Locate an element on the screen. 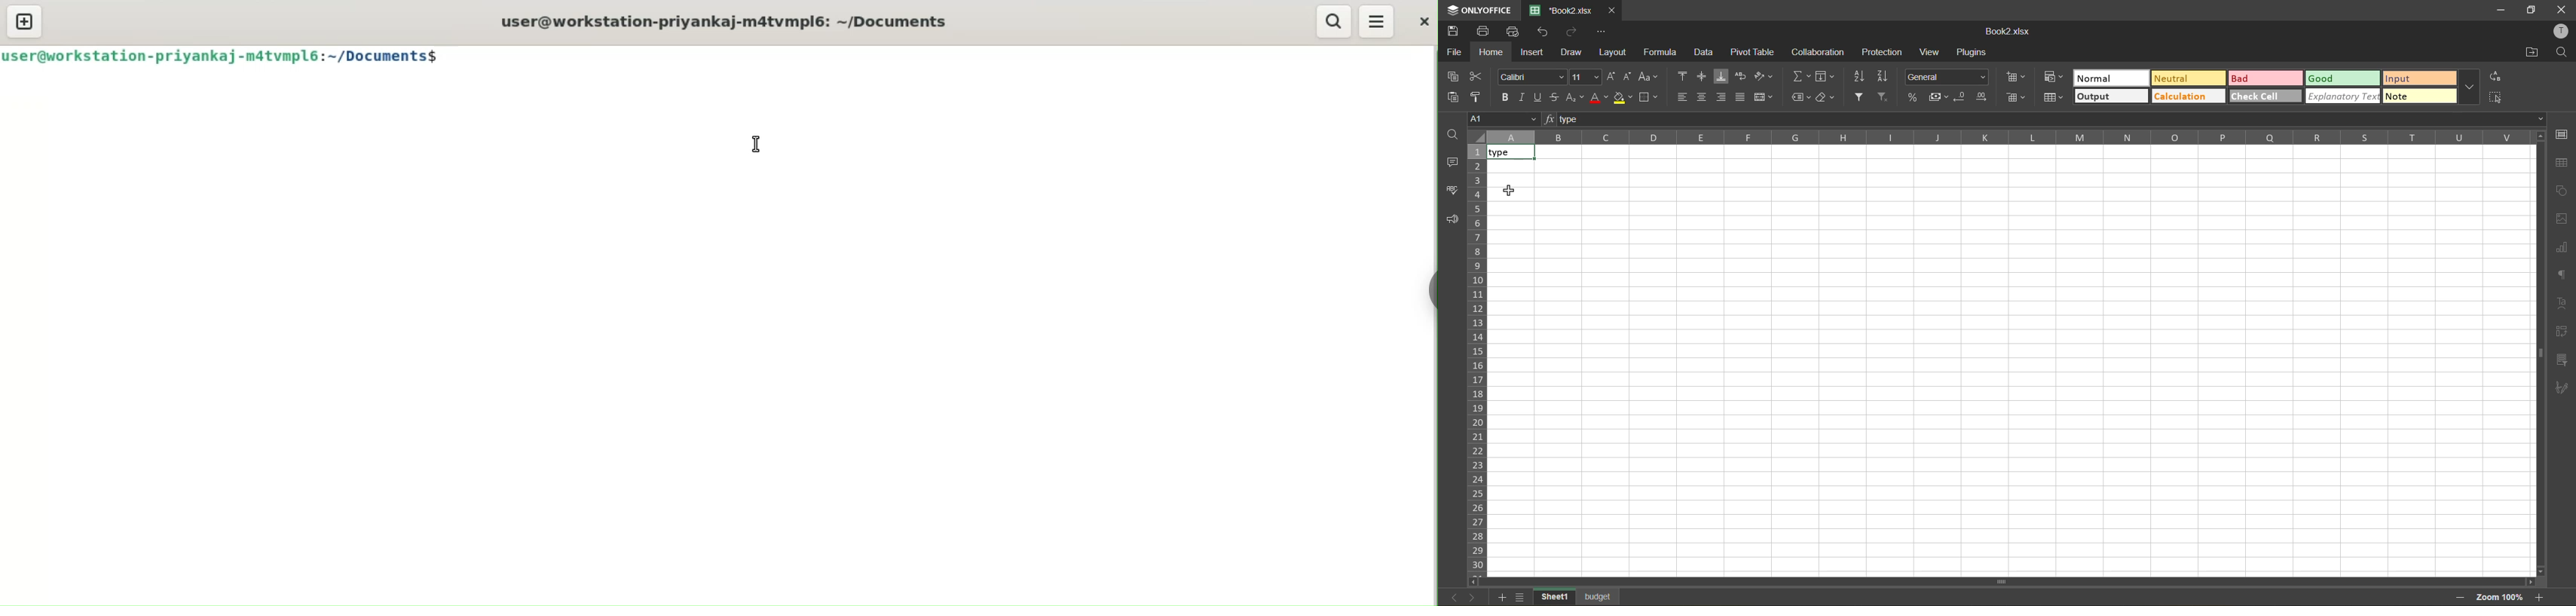 This screenshot has height=616, width=2576. zoom in is located at coordinates (2540, 596).